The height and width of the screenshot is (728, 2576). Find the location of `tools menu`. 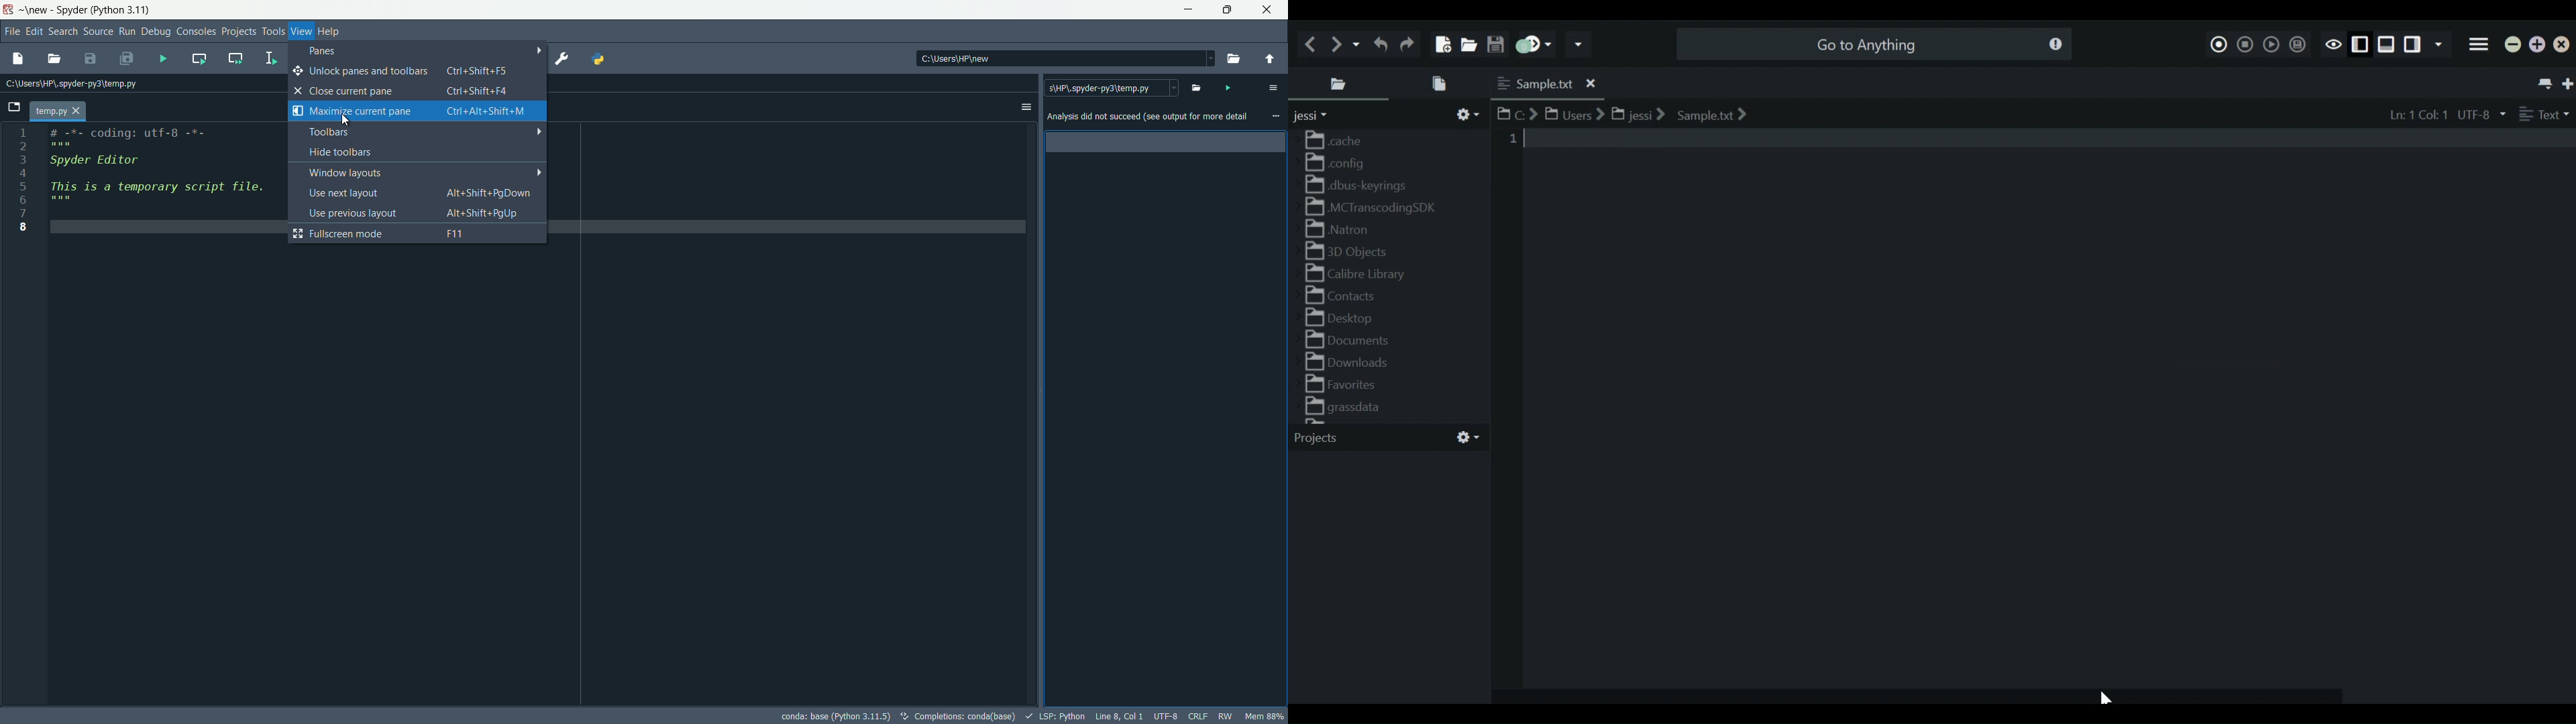

tools menu is located at coordinates (273, 33).